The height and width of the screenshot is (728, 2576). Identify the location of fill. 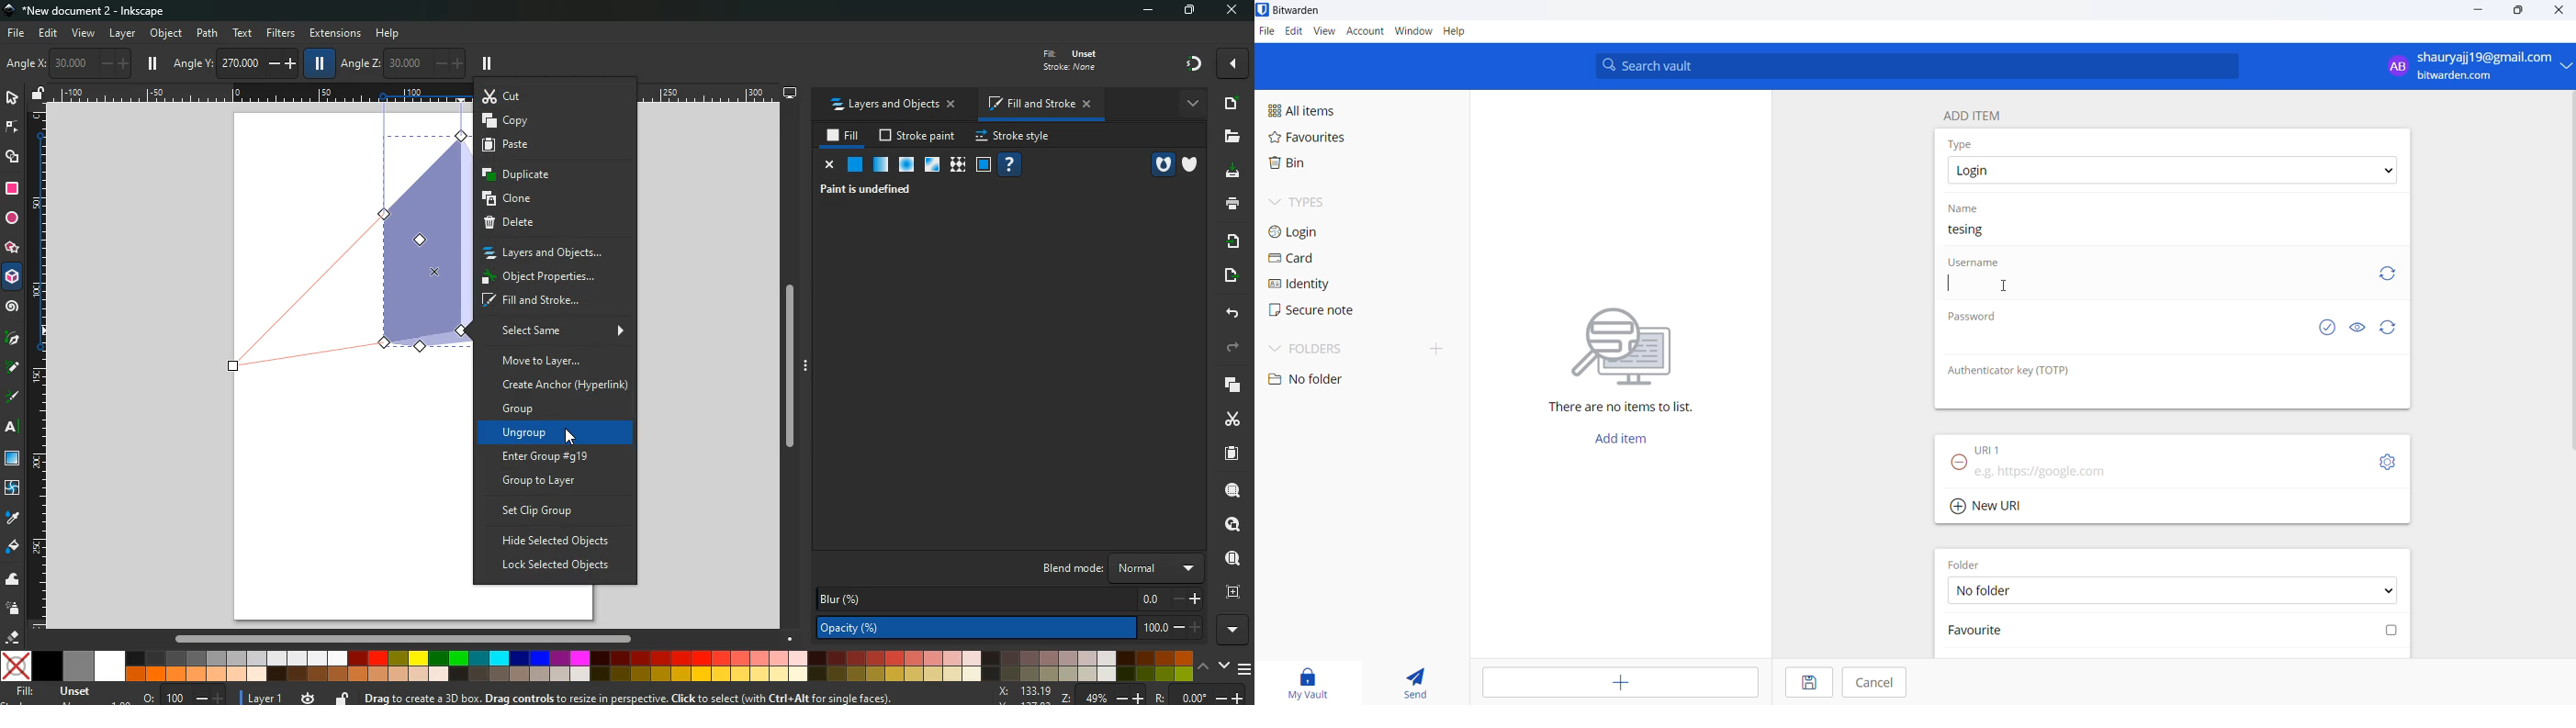
(63, 693).